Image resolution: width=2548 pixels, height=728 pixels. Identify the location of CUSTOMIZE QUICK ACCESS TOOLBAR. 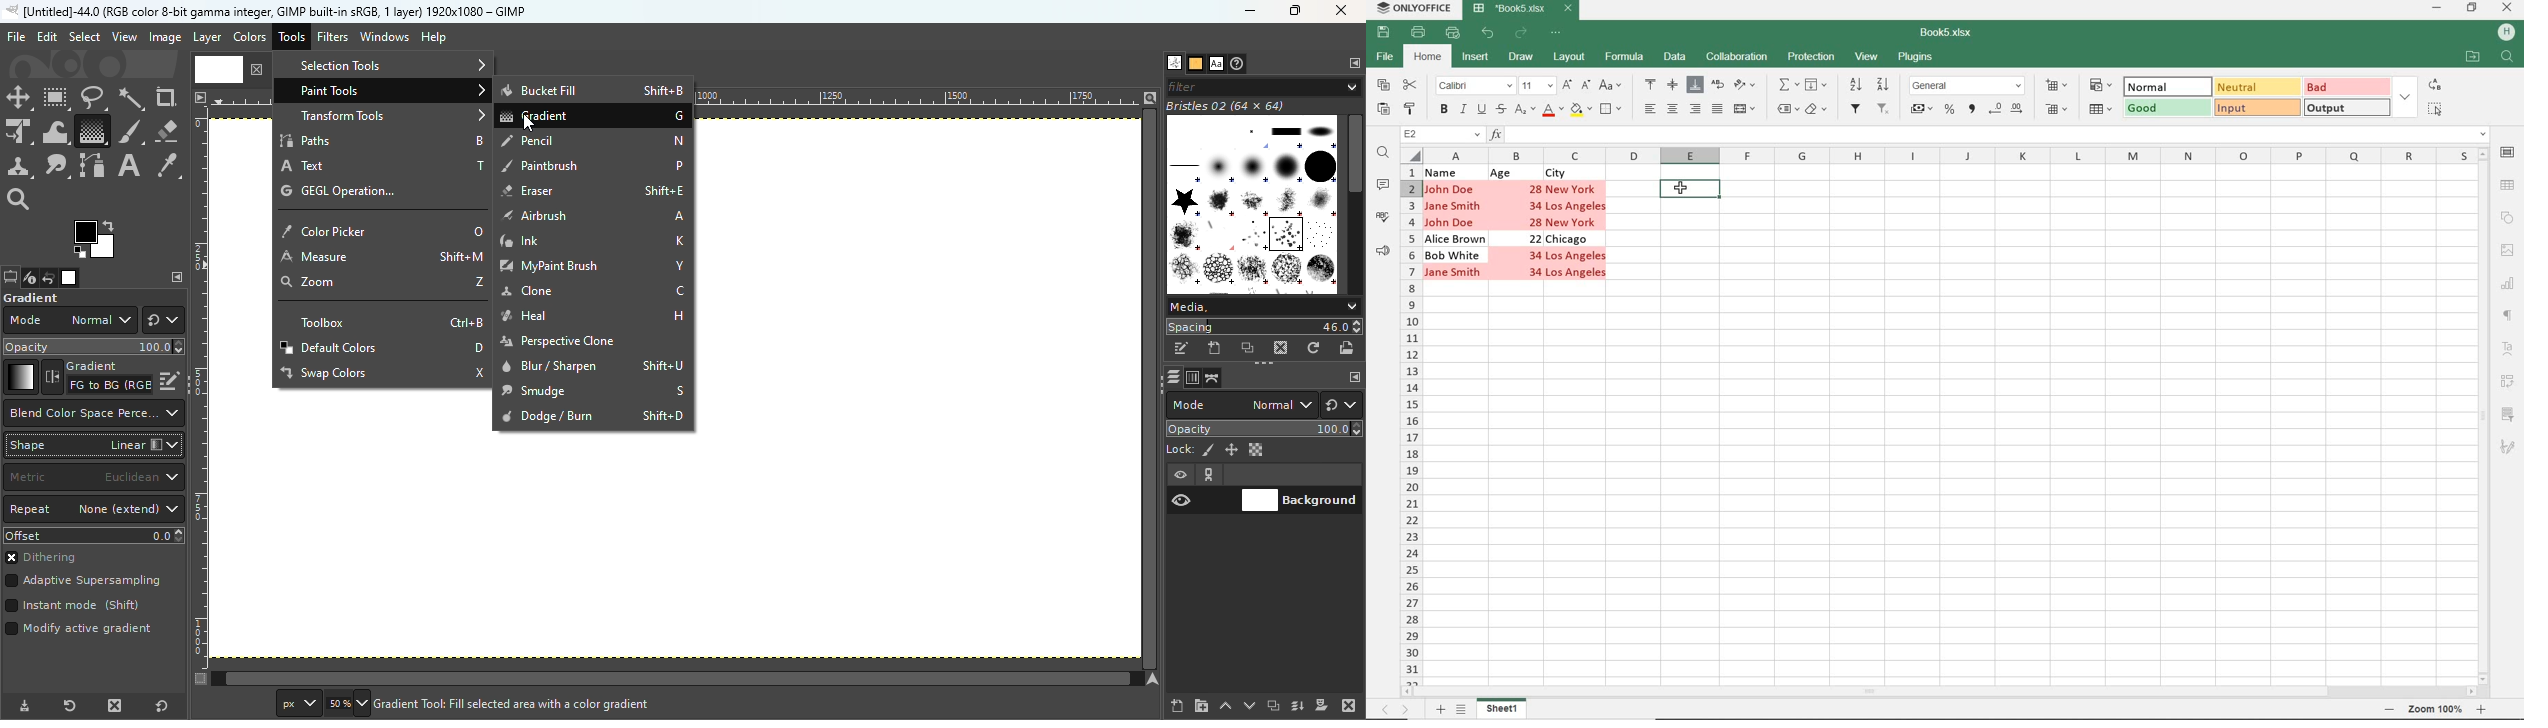
(1557, 33).